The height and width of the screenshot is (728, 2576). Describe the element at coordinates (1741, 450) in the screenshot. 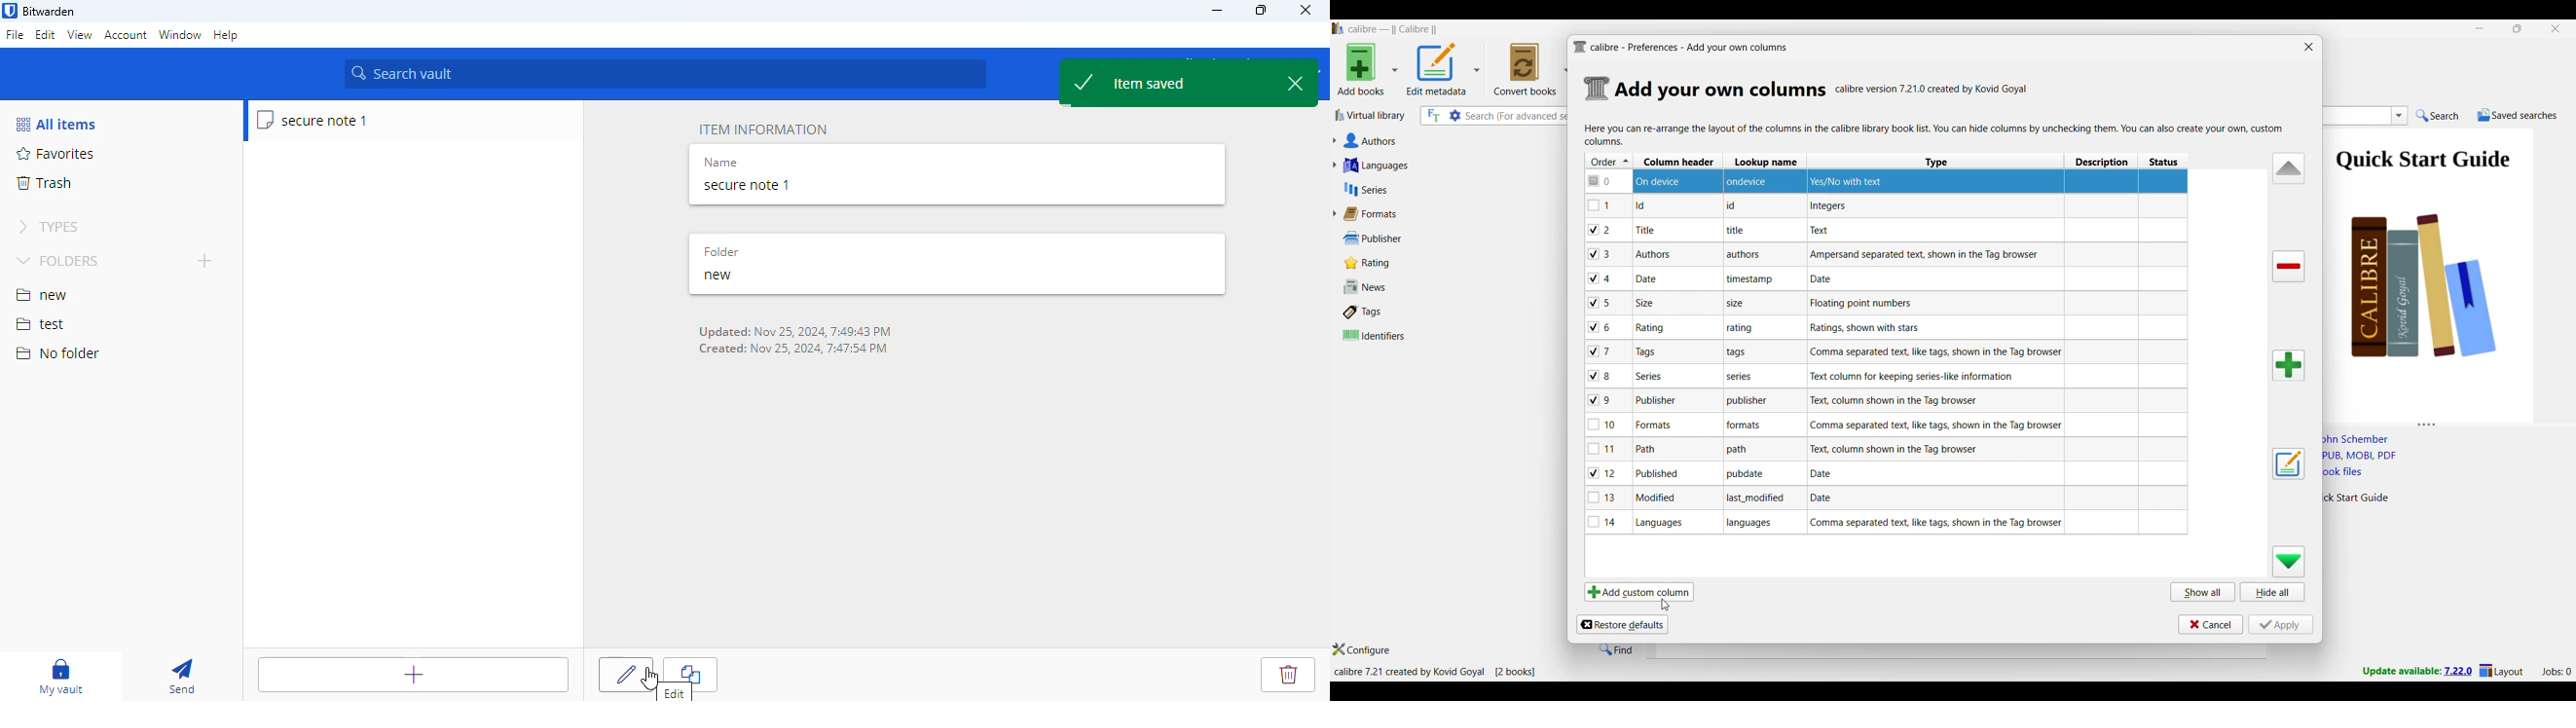

I see `note` at that location.